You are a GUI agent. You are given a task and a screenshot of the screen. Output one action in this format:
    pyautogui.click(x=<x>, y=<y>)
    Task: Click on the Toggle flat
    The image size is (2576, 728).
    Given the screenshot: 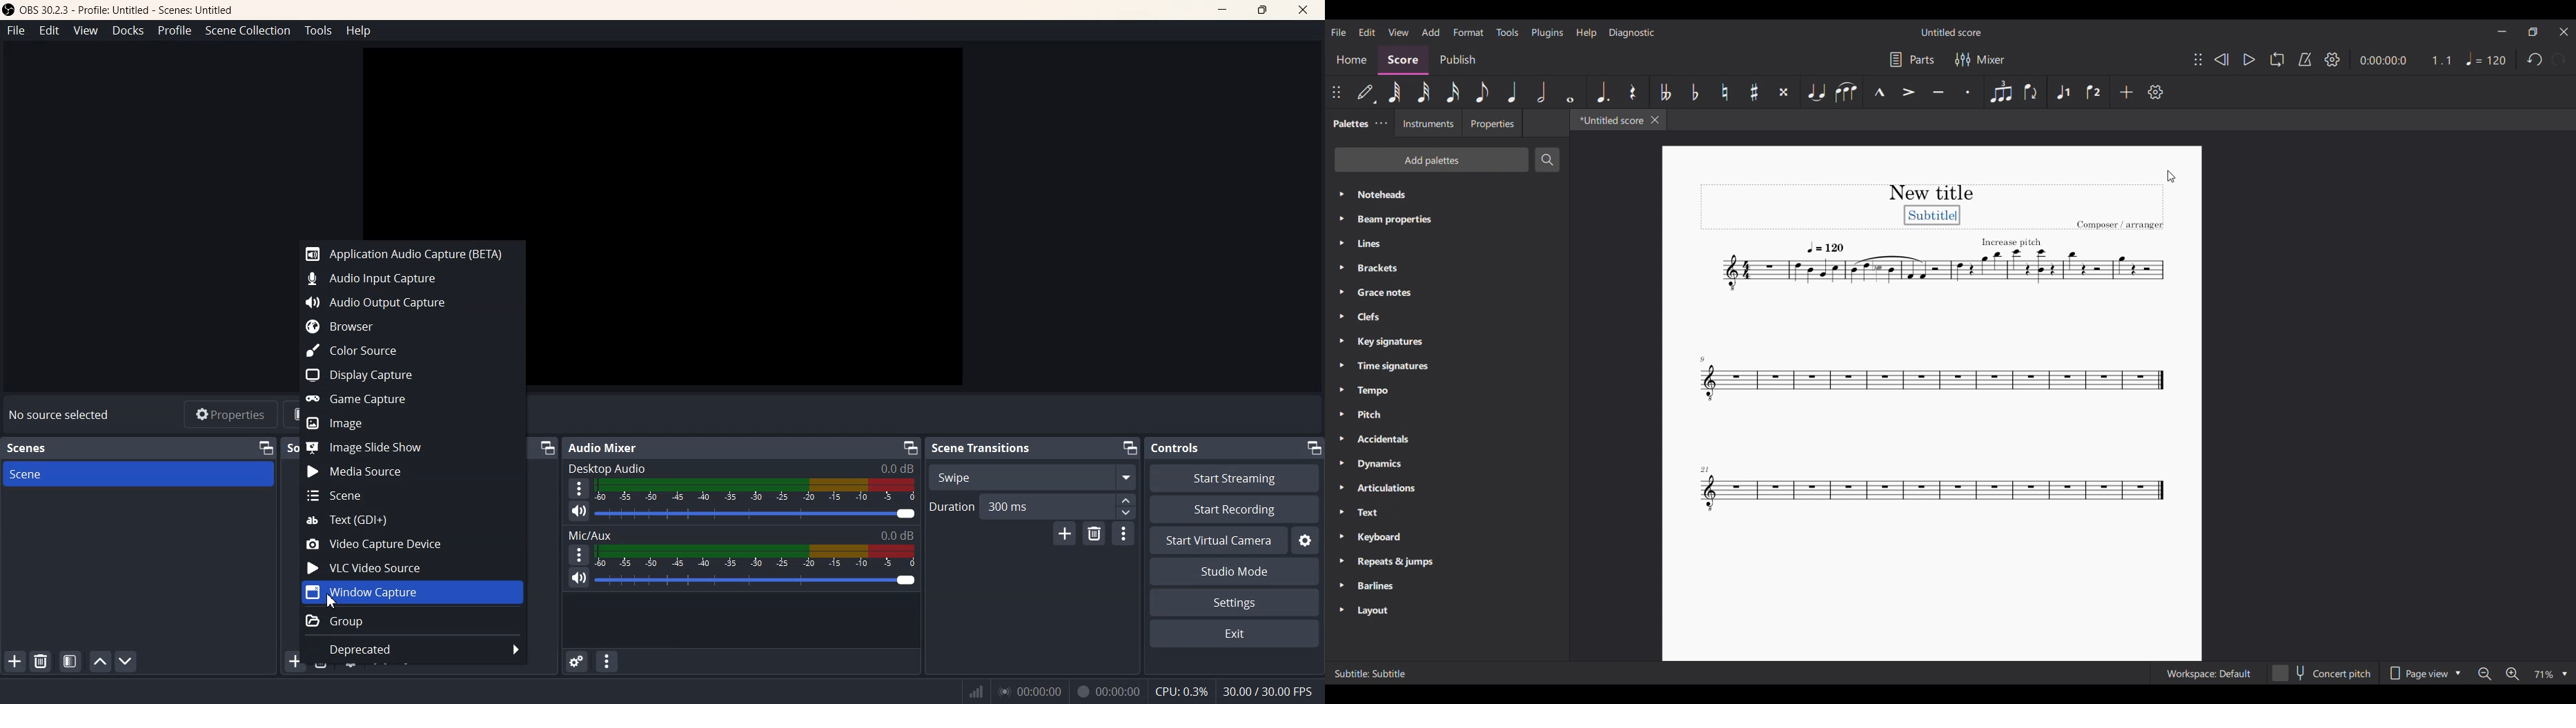 What is the action you would take?
    pyautogui.click(x=1694, y=91)
    